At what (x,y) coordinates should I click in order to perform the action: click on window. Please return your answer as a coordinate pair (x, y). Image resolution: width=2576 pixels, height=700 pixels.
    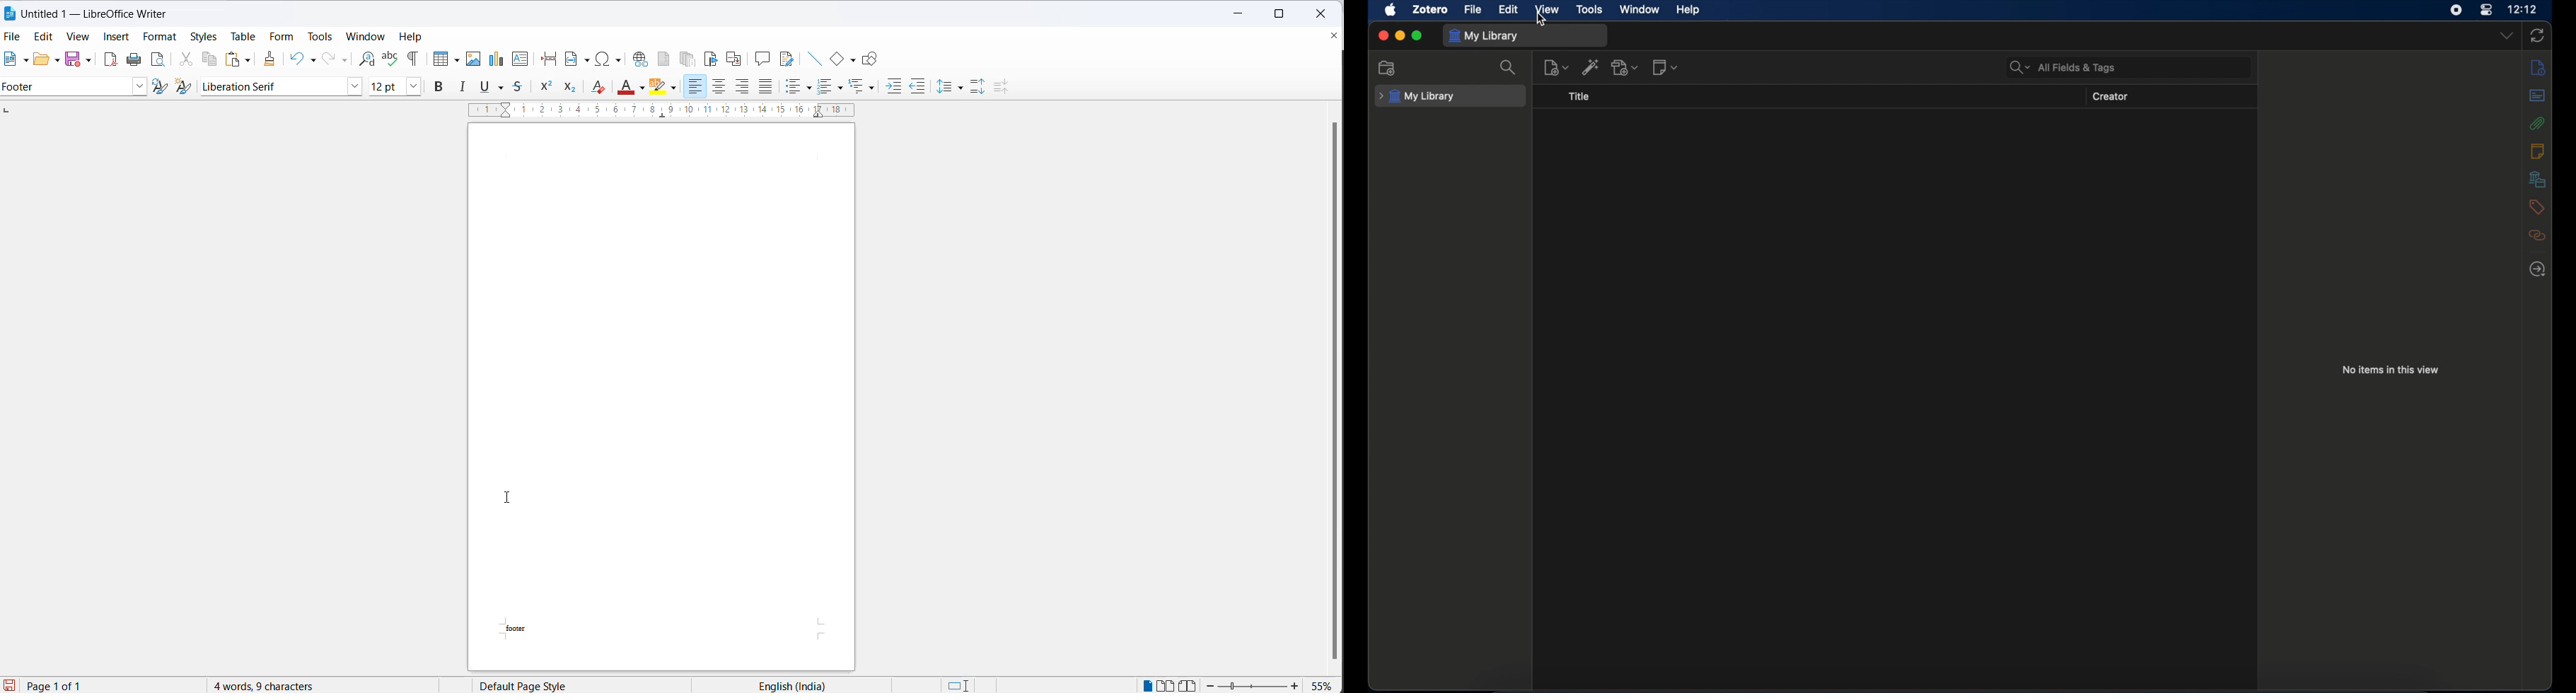
    Looking at the image, I should click on (366, 37).